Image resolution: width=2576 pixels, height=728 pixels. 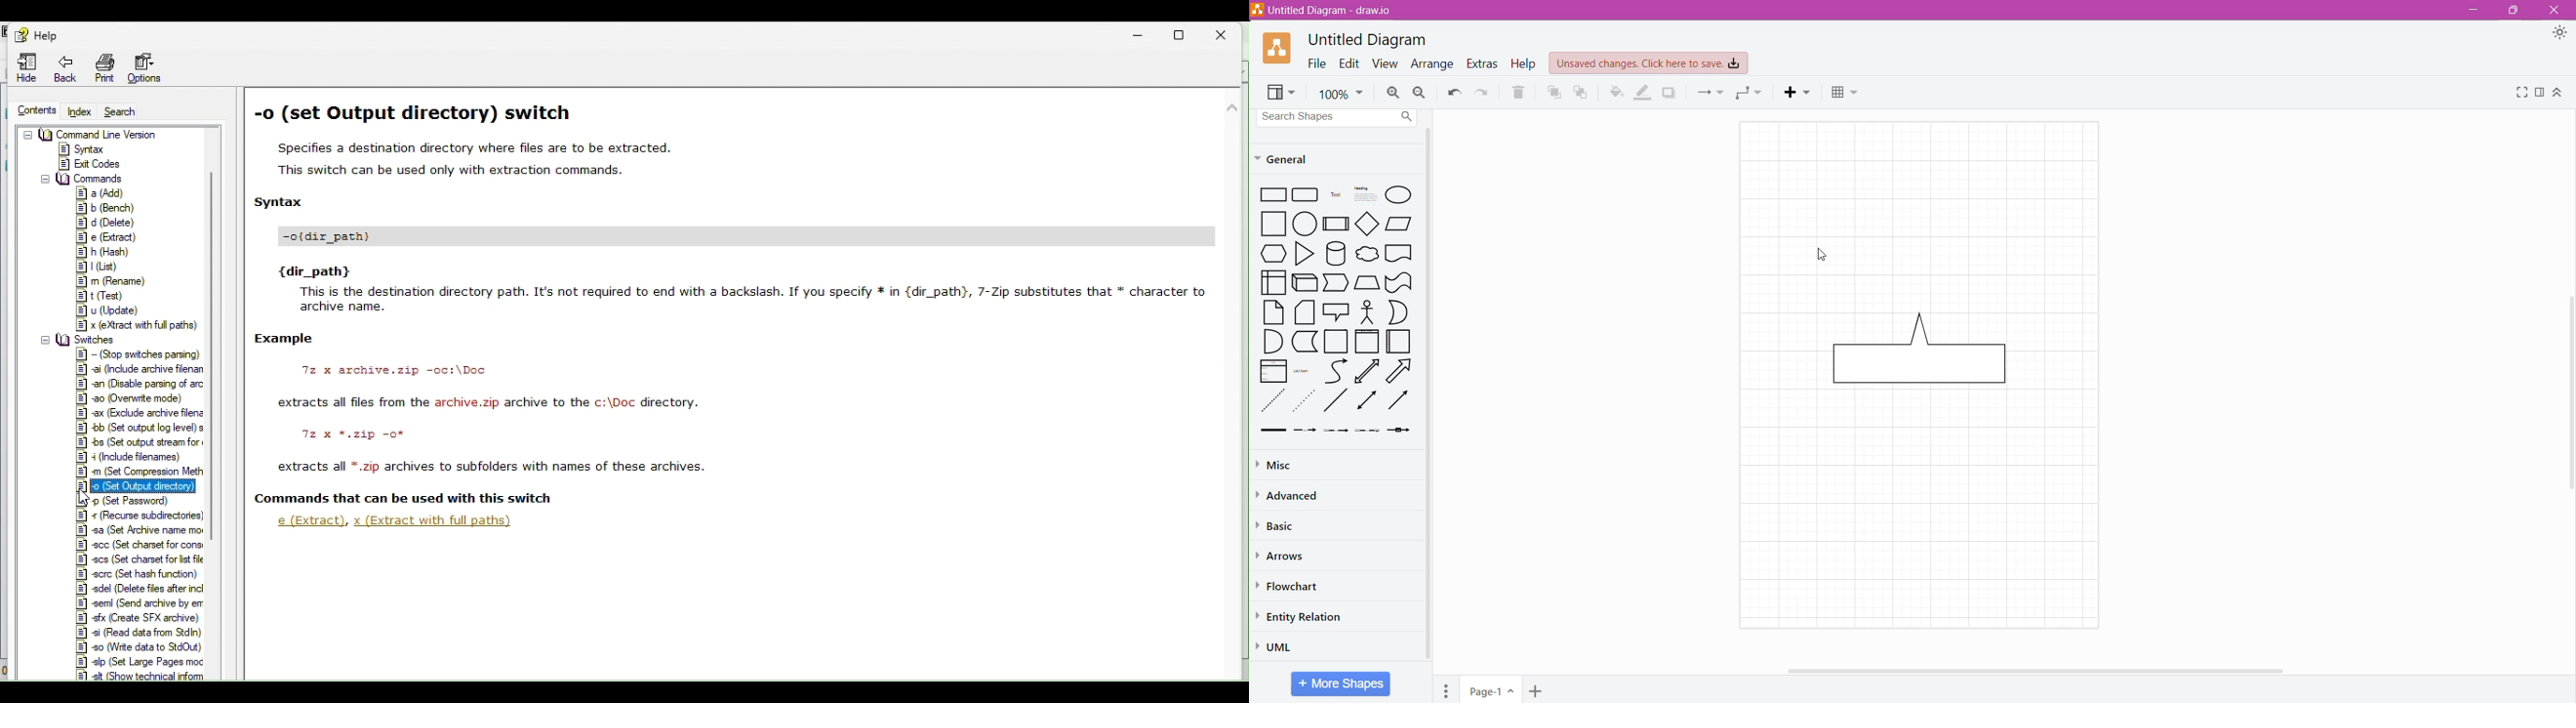 I want to click on Extras, so click(x=1483, y=64).